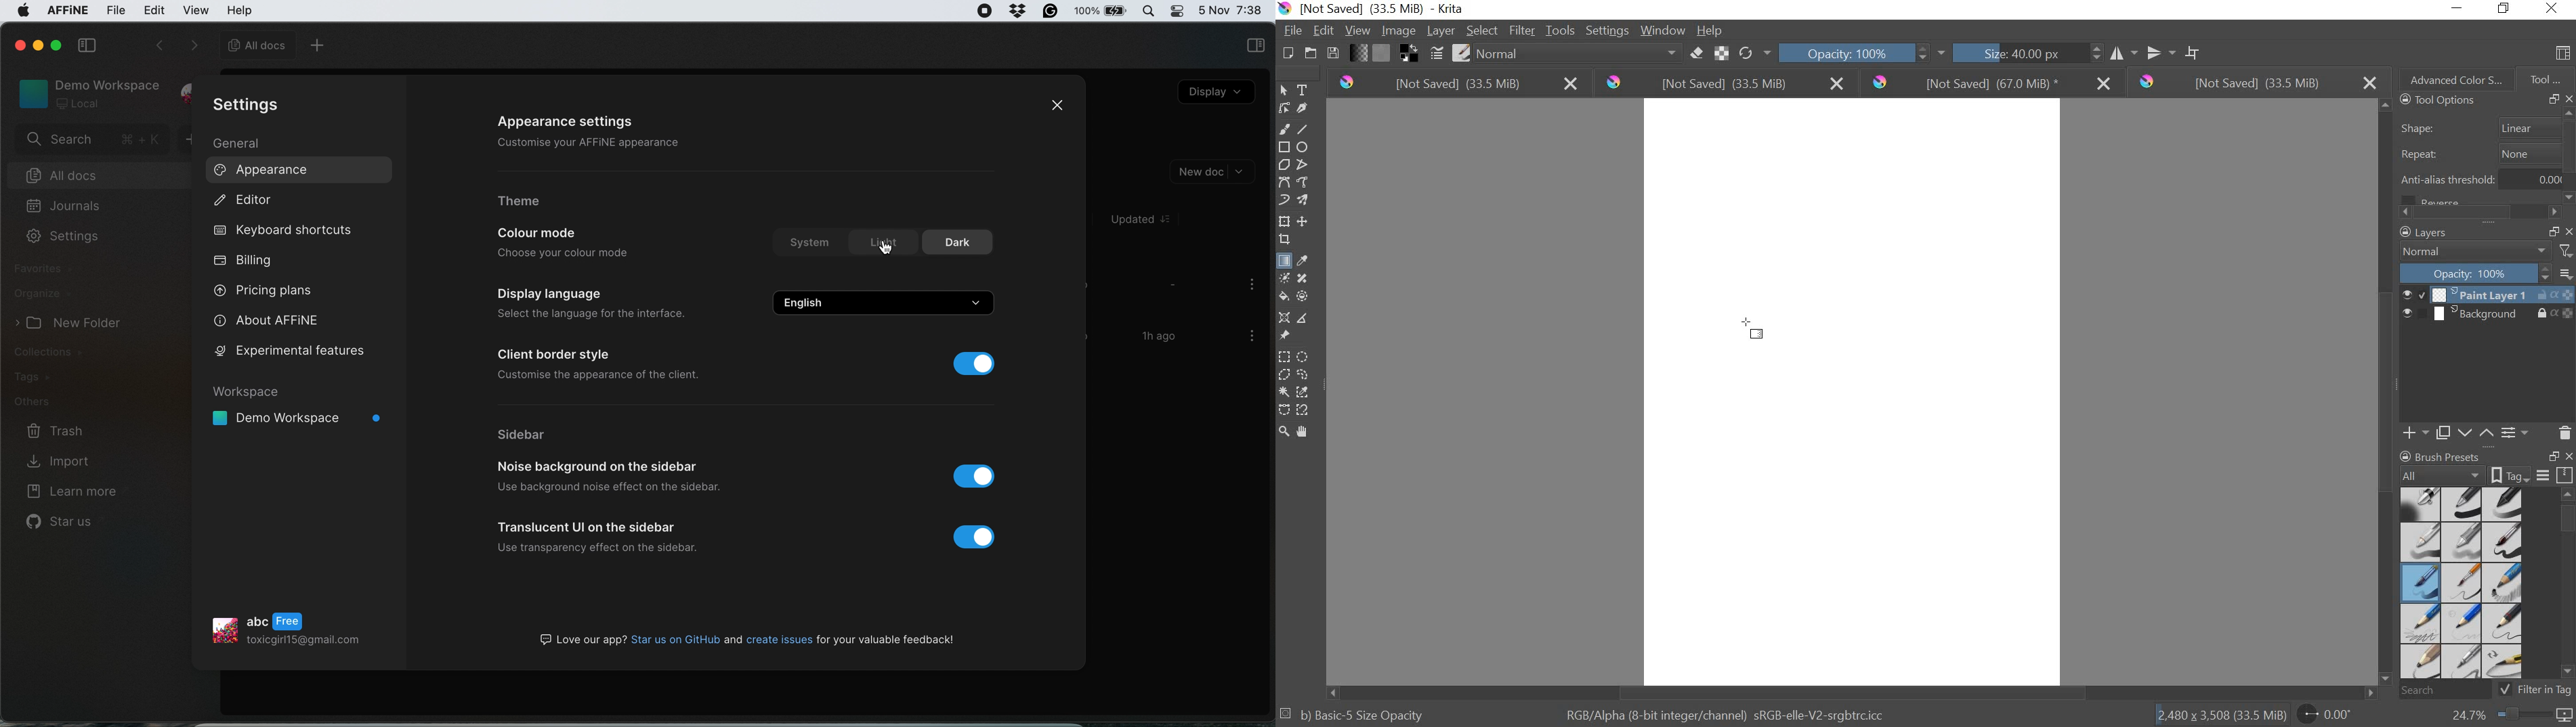 The height and width of the screenshot is (728, 2576). I want to click on crop layer, so click(1286, 241).